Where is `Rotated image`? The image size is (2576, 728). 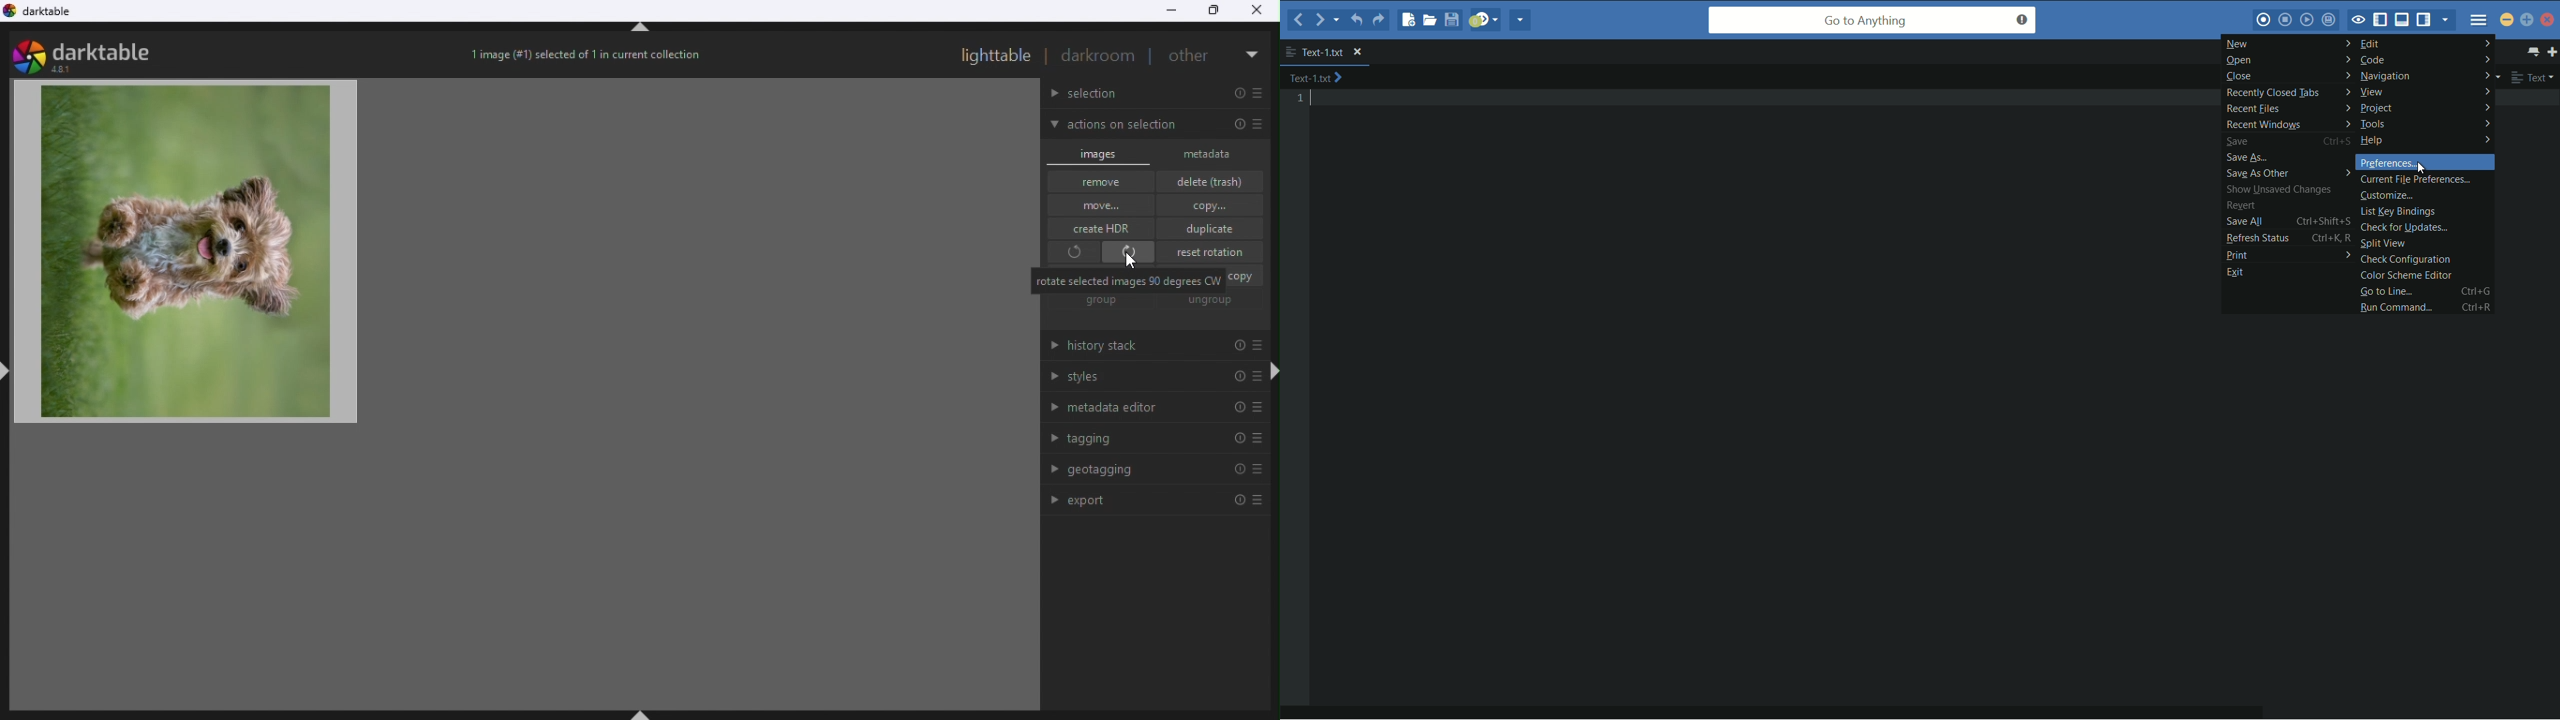
Rotated image is located at coordinates (195, 256).